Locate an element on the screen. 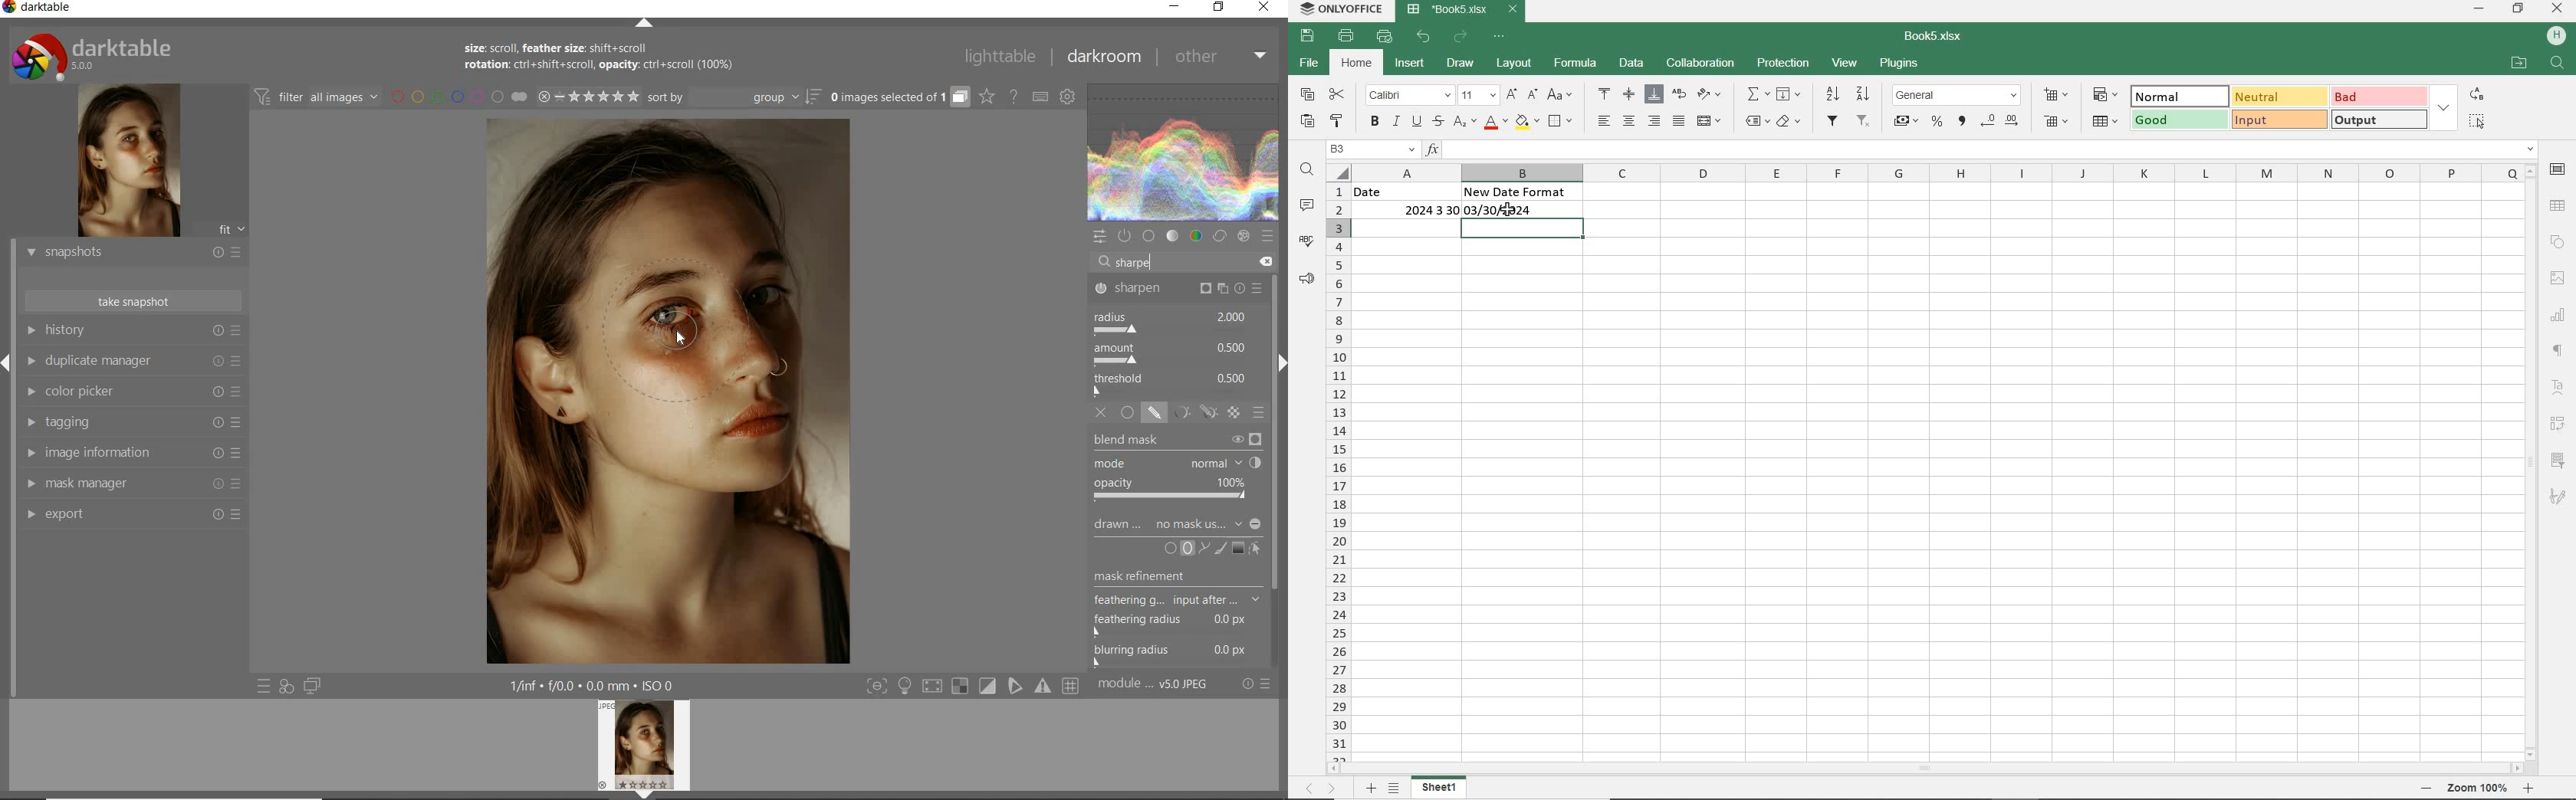 The width and height of the screenshot is (2576, 812). quick access to presets is located at coordinates (264, 685).